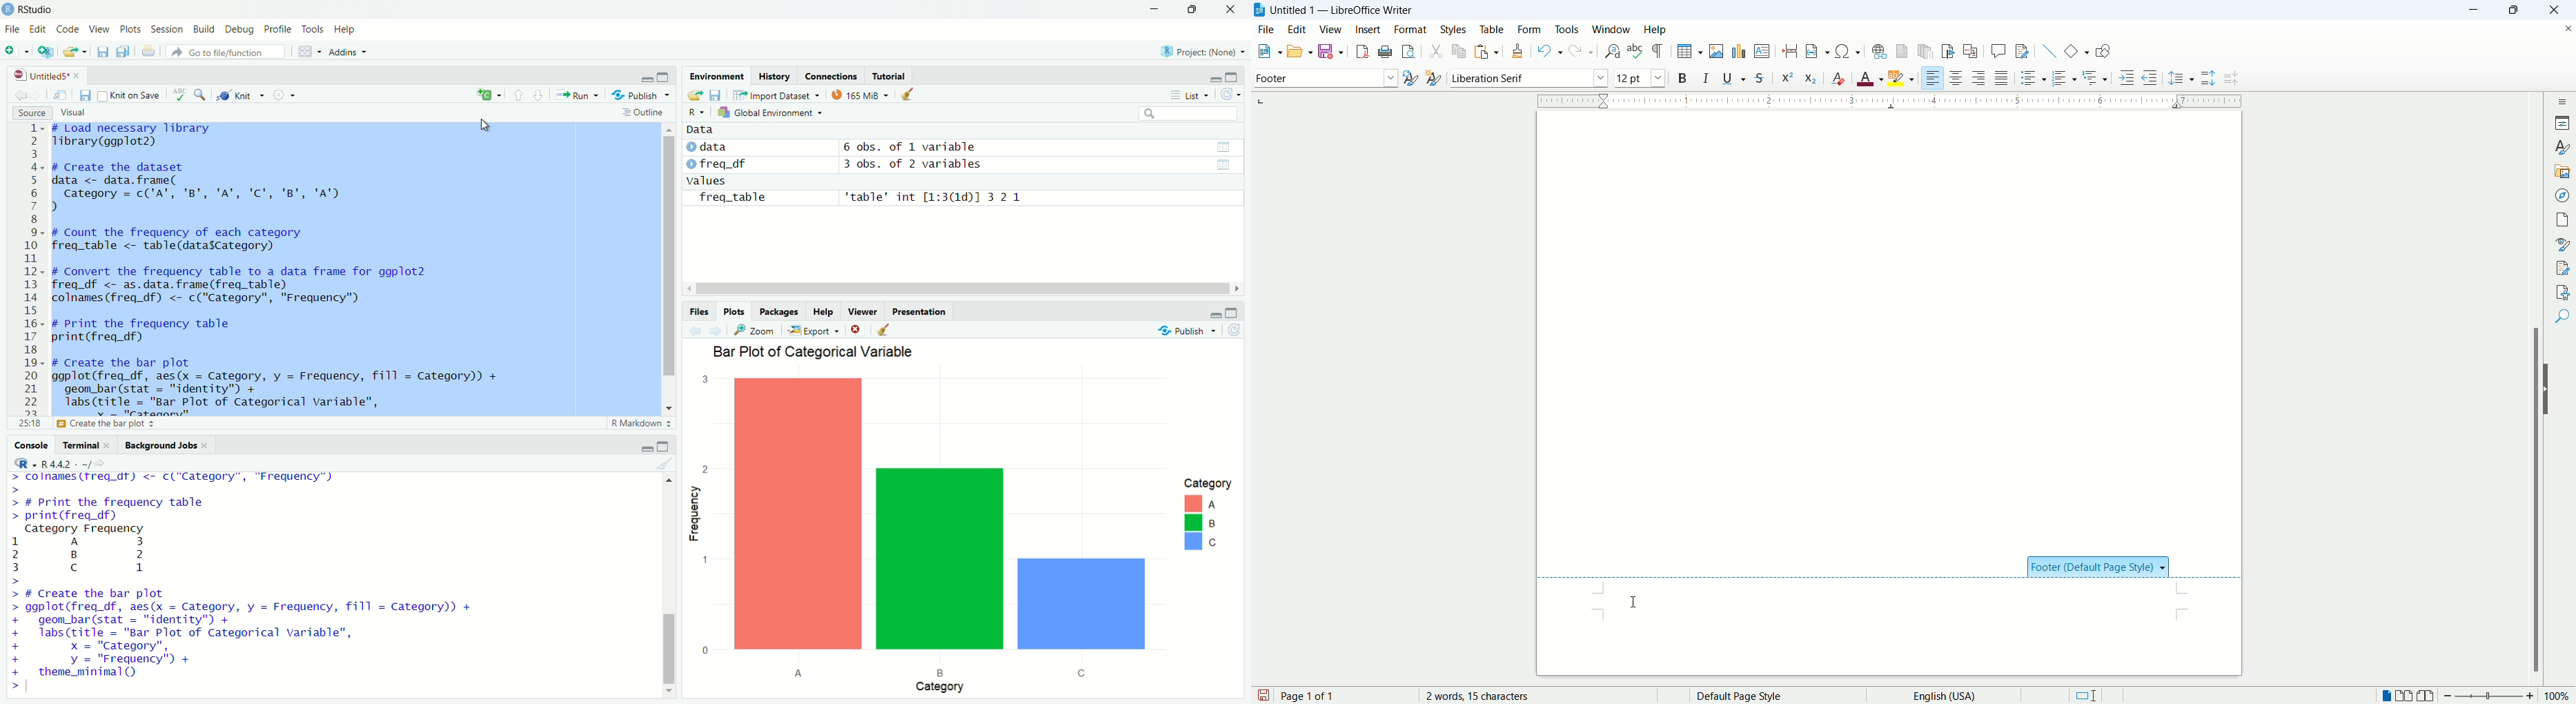  What do you see at coordinates (890, 76) in the screenshot?
I see `tutorial` at bounding box center [890, 76].